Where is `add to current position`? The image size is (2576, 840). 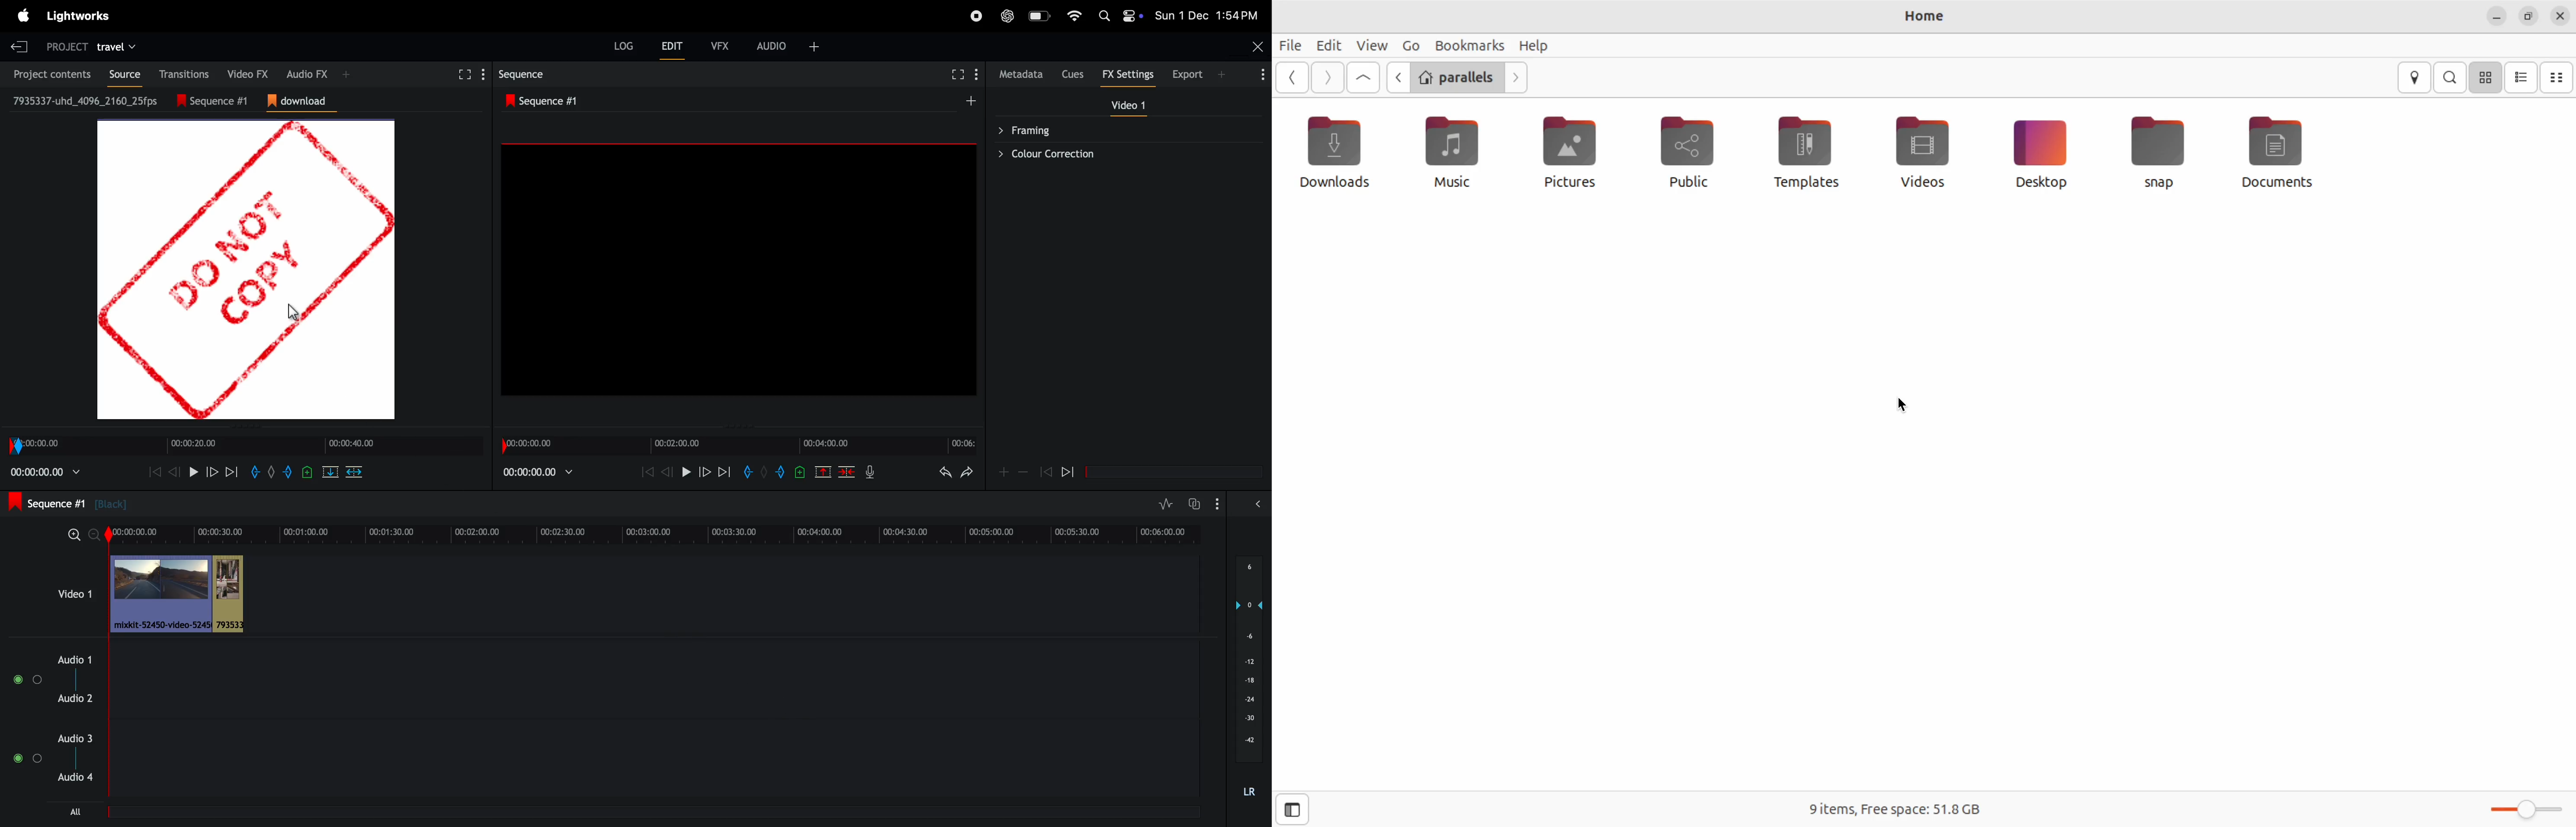
add to current position is located at coordinates (307, 472).